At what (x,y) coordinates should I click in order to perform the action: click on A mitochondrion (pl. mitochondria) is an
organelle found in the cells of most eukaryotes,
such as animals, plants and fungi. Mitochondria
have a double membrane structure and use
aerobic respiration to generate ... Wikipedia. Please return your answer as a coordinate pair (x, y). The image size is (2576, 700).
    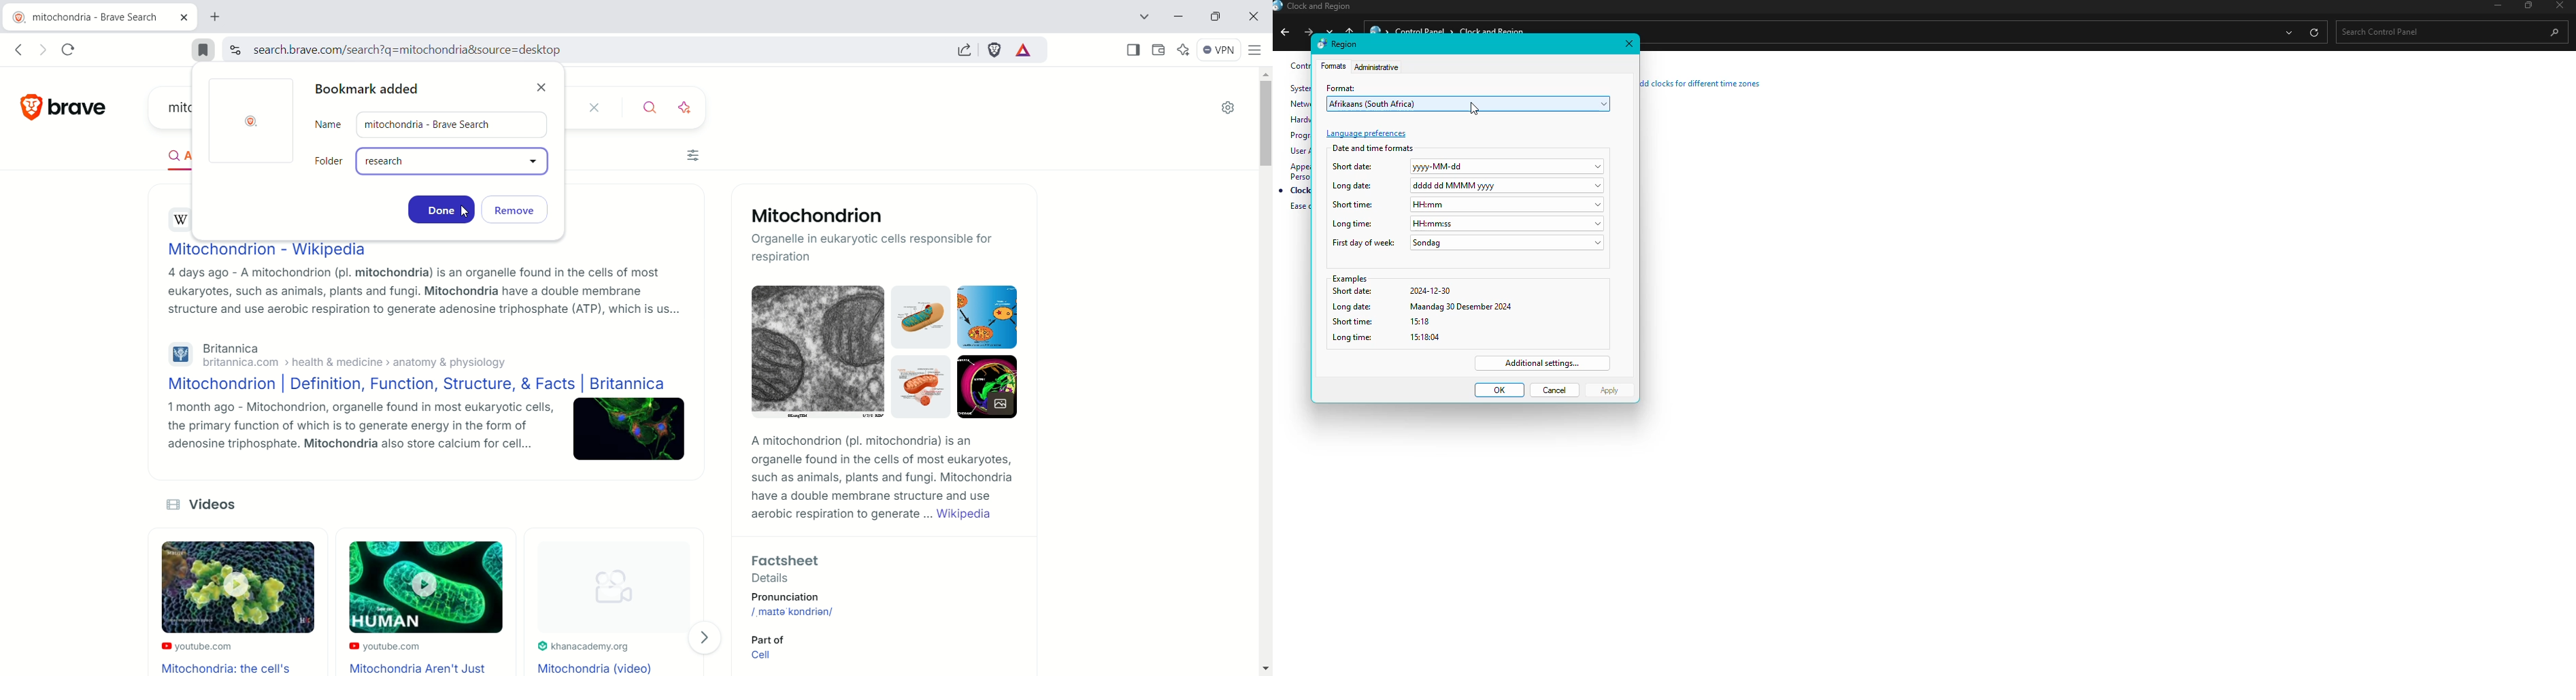
    Looking at the image, I should click on (878, 479).